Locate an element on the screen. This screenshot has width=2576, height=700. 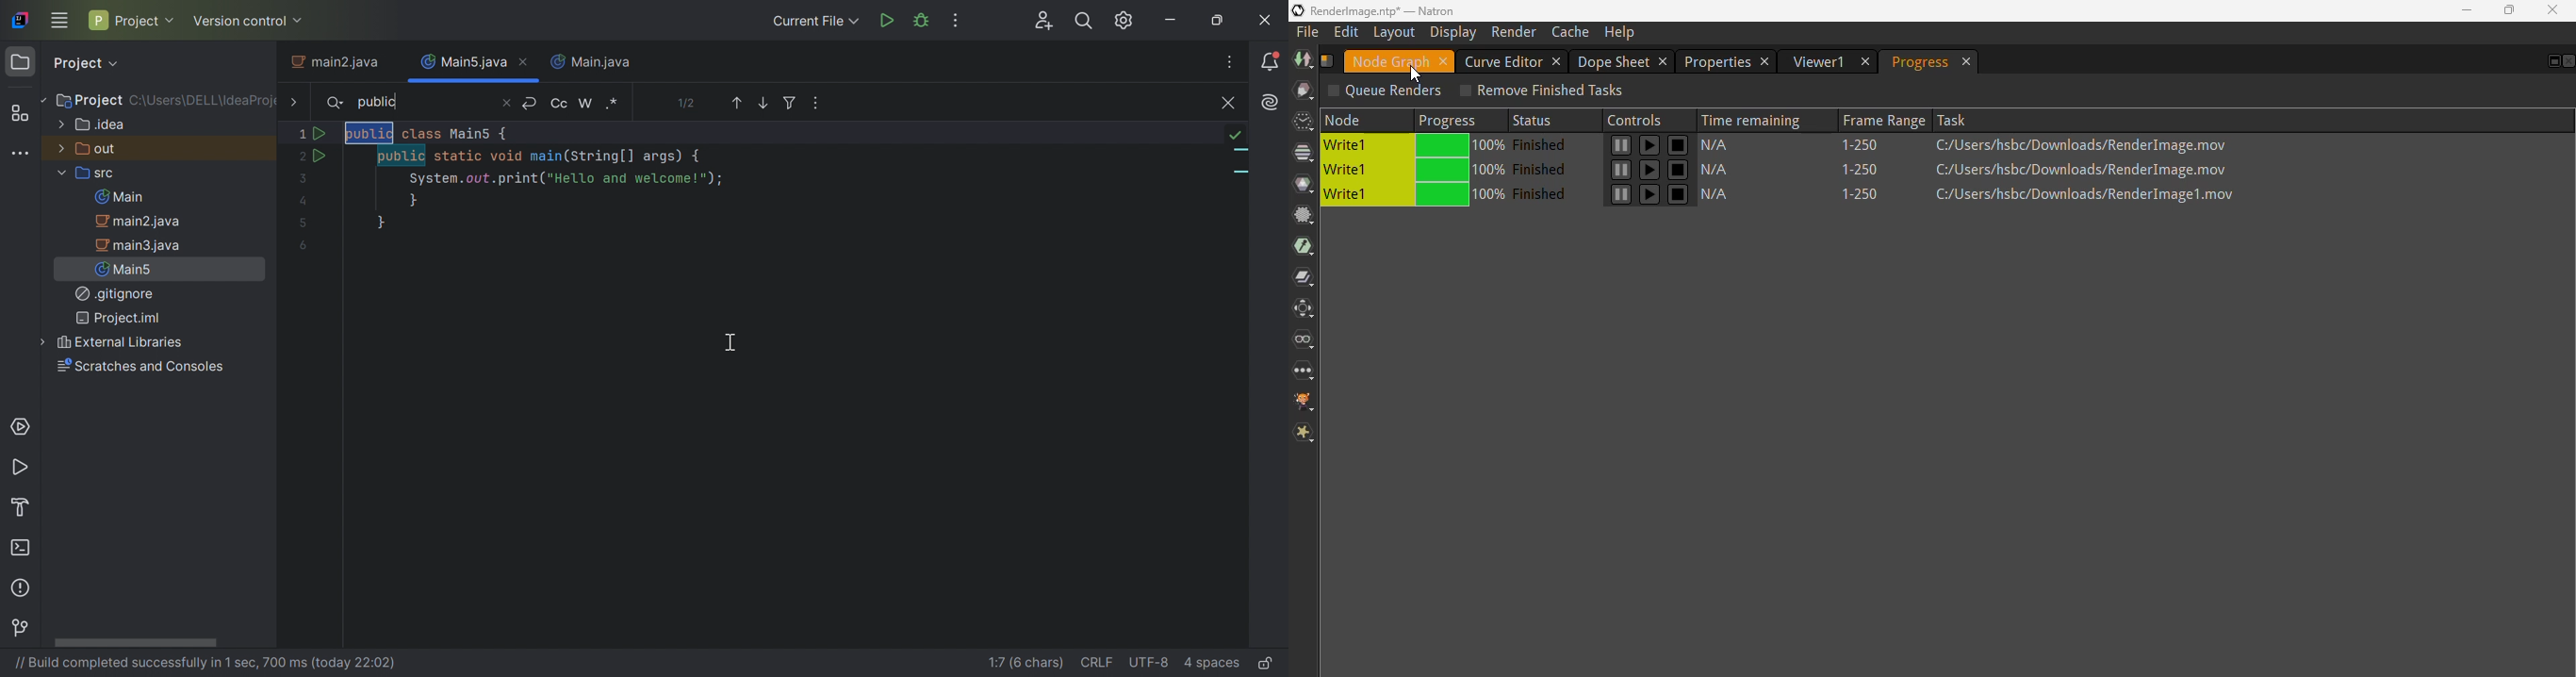
Folder icon is located at coordinates (19, 62).